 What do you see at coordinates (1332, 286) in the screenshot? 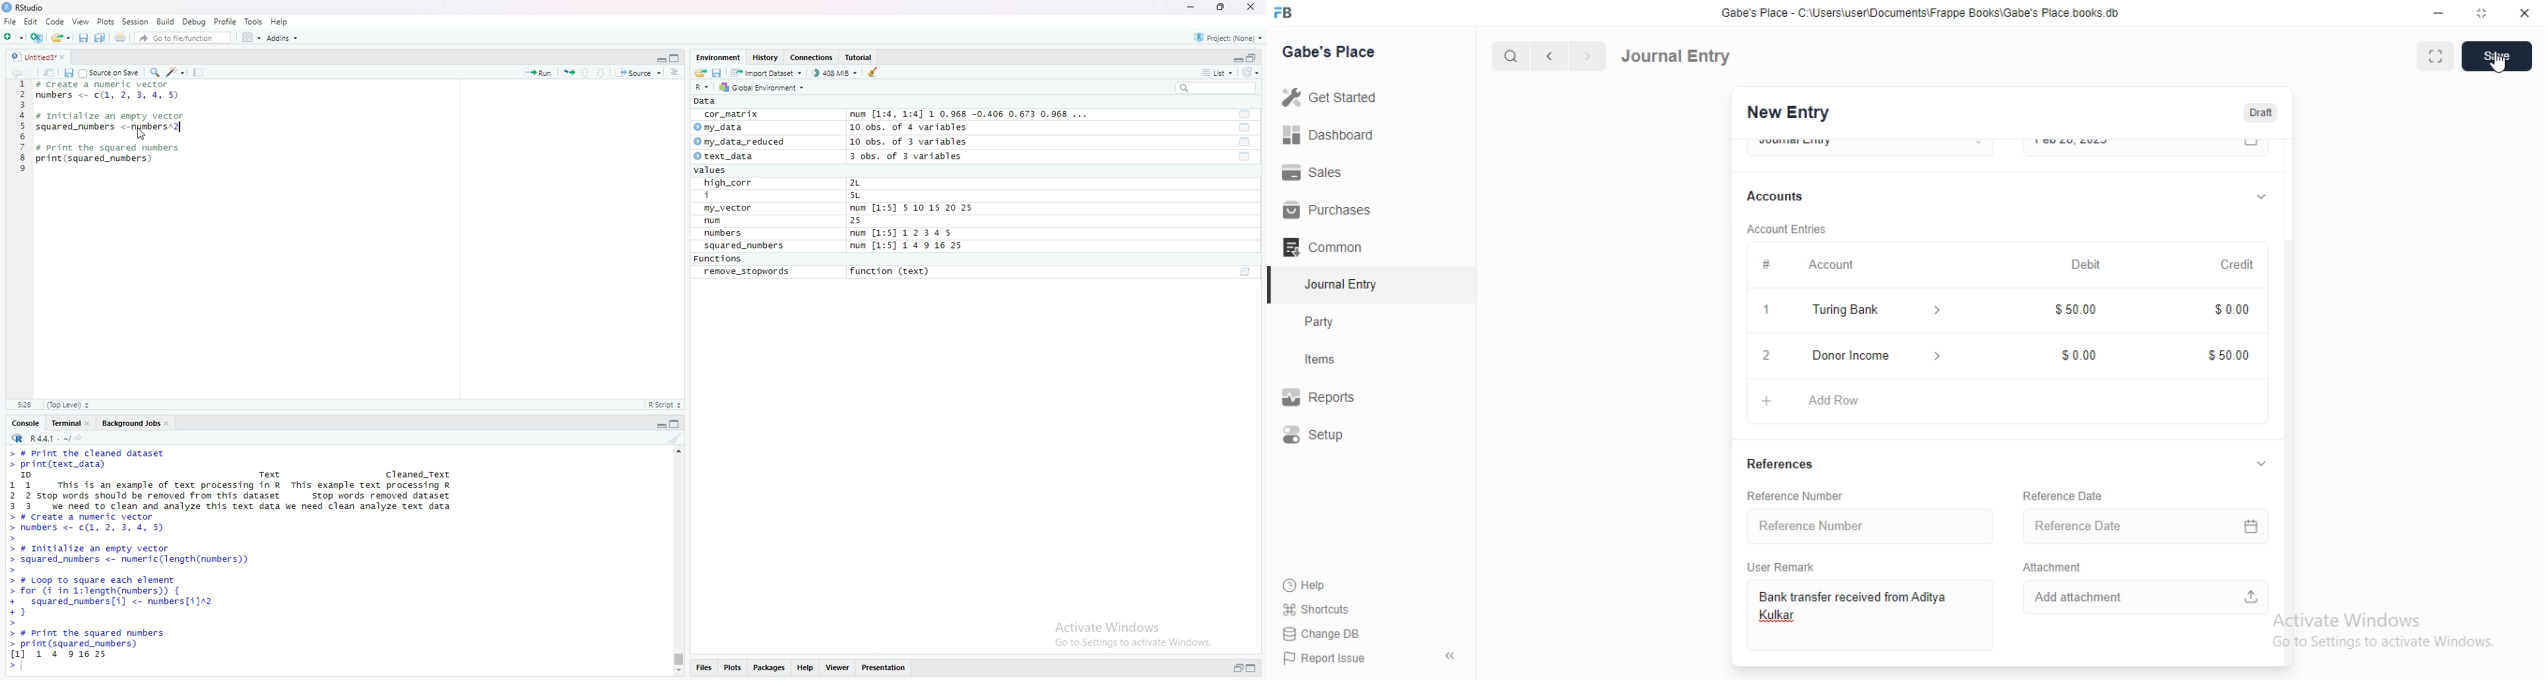
I see `Journal Entry` at bounding box center [1332, 286].